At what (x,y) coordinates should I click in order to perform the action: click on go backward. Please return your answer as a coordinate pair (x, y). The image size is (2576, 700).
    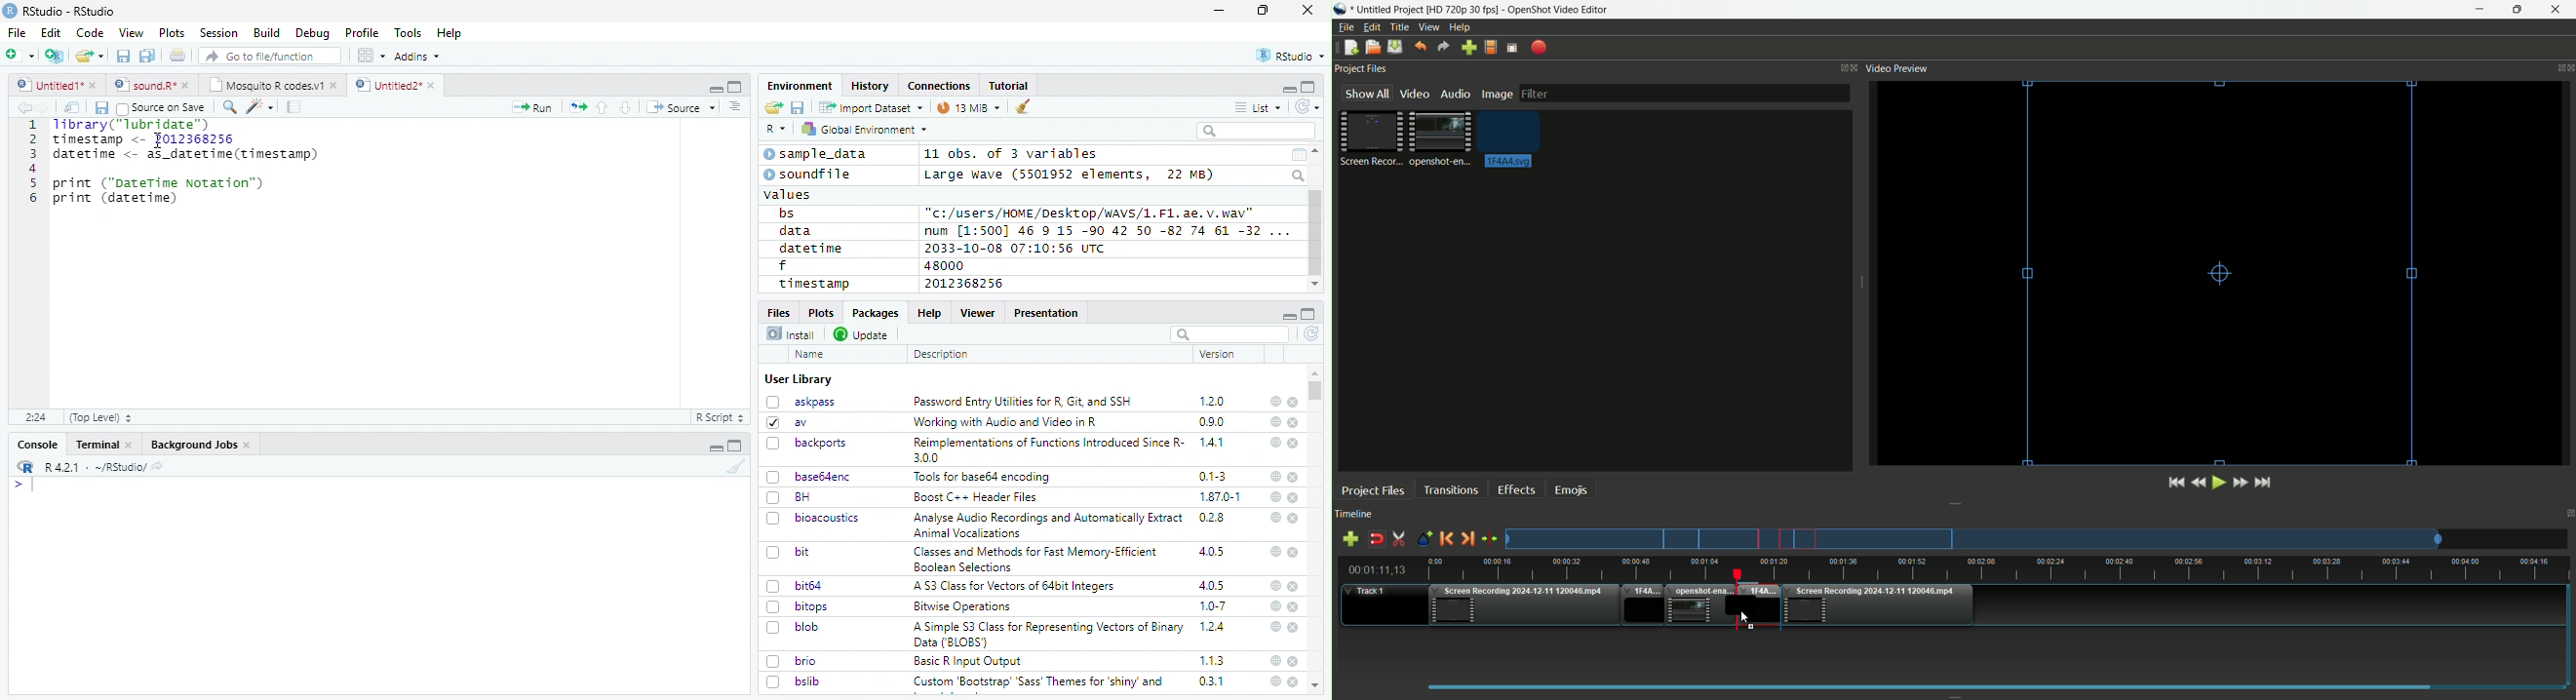
    Looking at the image, I should click on (24, 106).